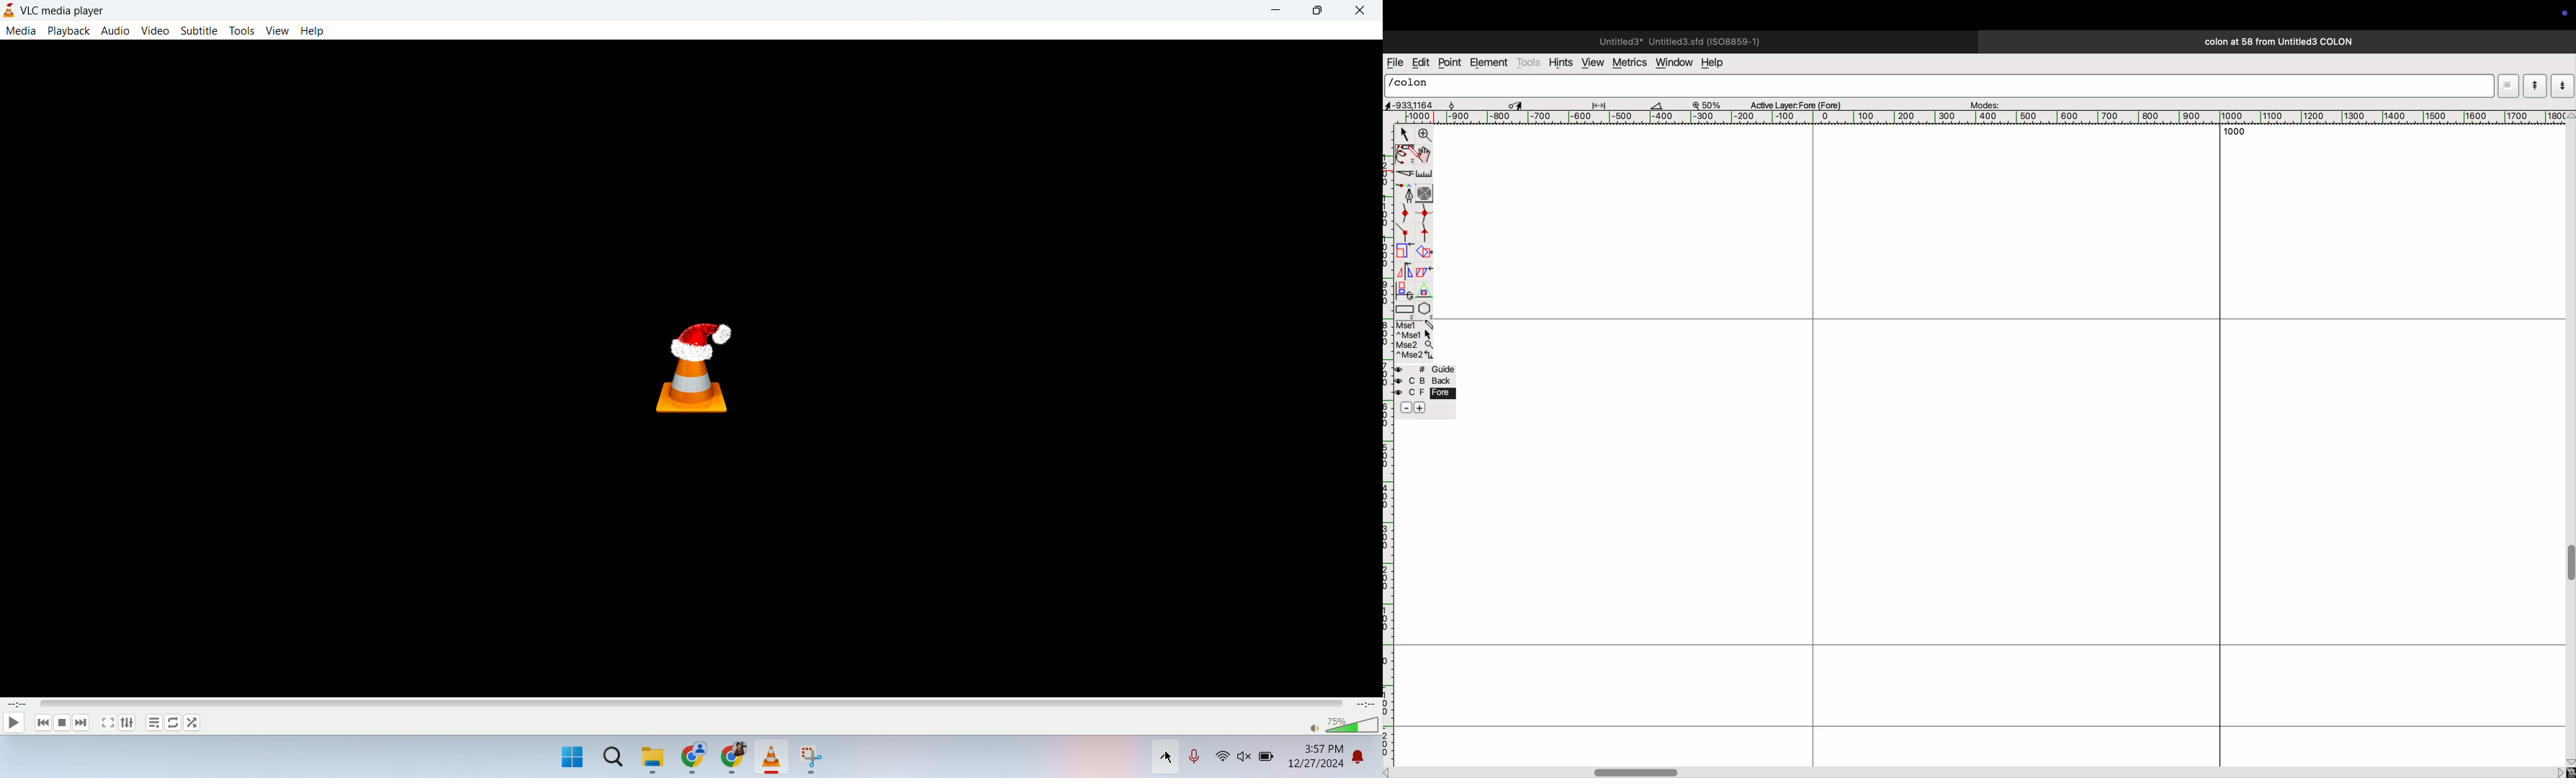 The image size is (2576, 784). What do you see at coordinates (1987, 102) in the screenshot?
I see `modes` at bounding box center [1987, 102].